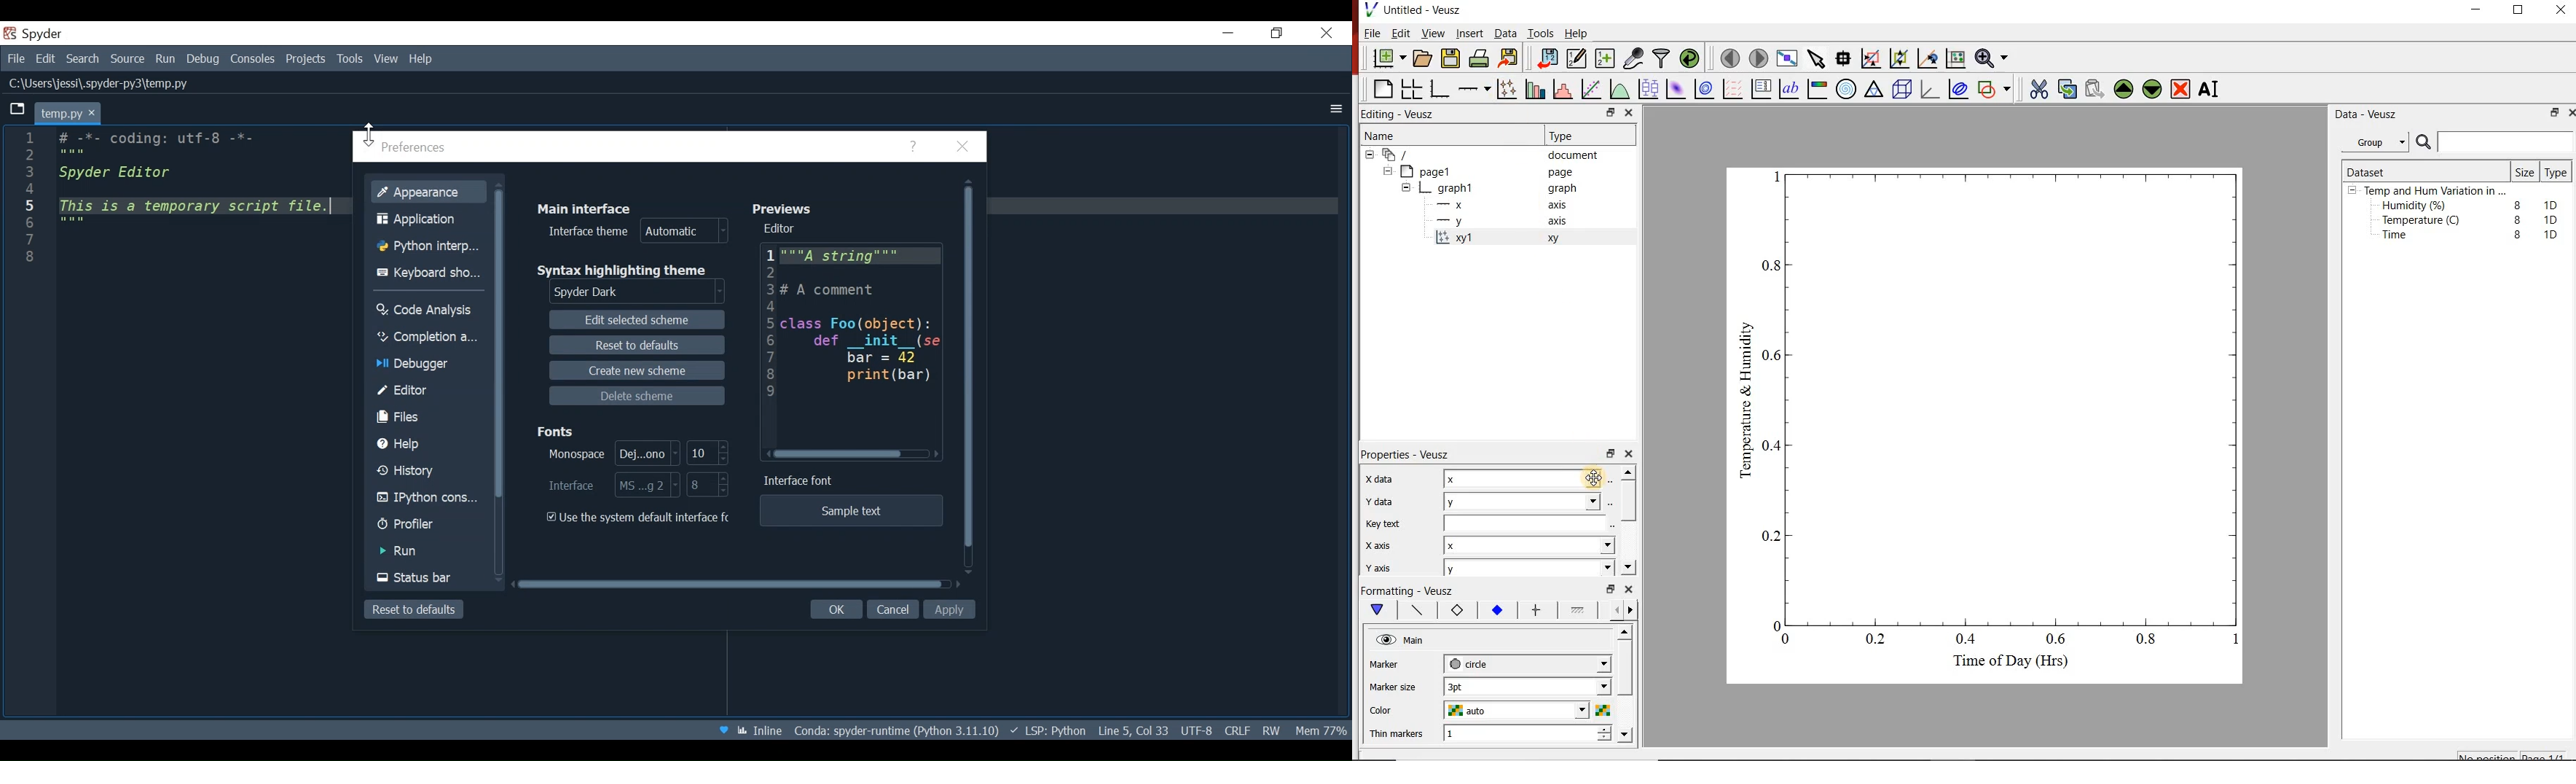 This screenshot has height=784, width=2576. What do you see at coordinates (426, 446) in the screenshot?
I see `Help` at bounding box center [426, 446].